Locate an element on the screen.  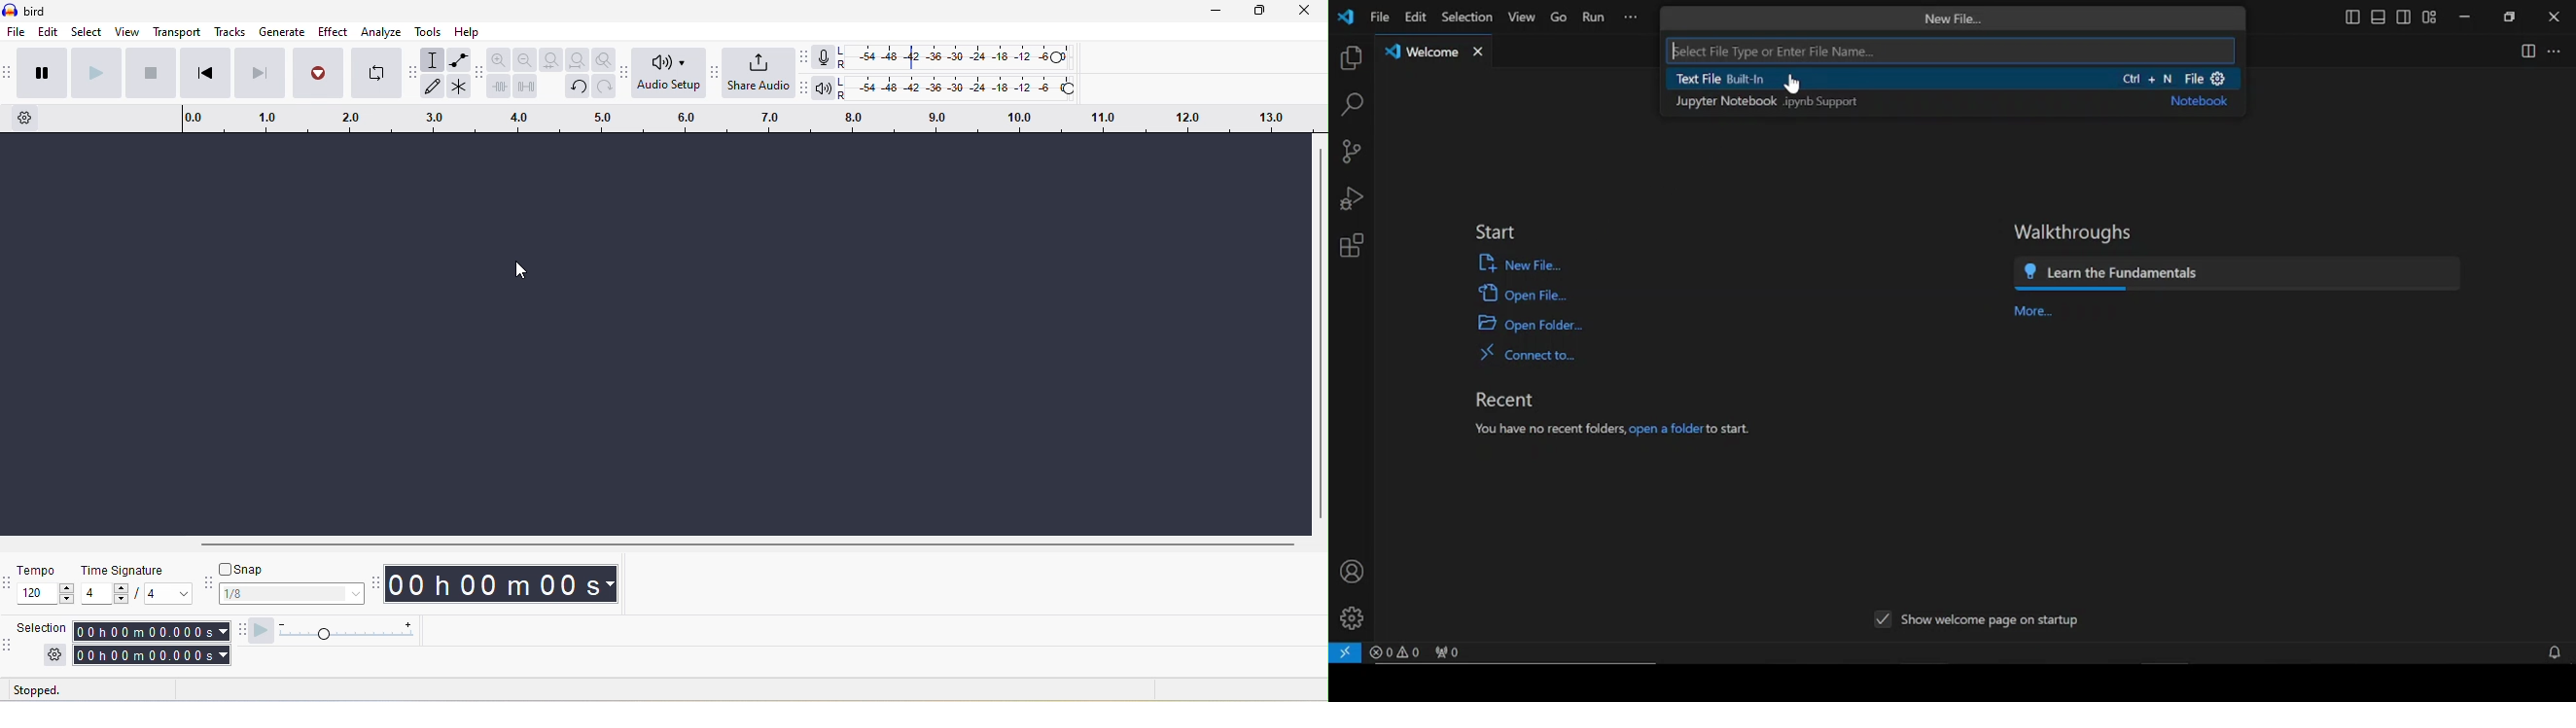
minimize is located at coordinates (2464, 18).